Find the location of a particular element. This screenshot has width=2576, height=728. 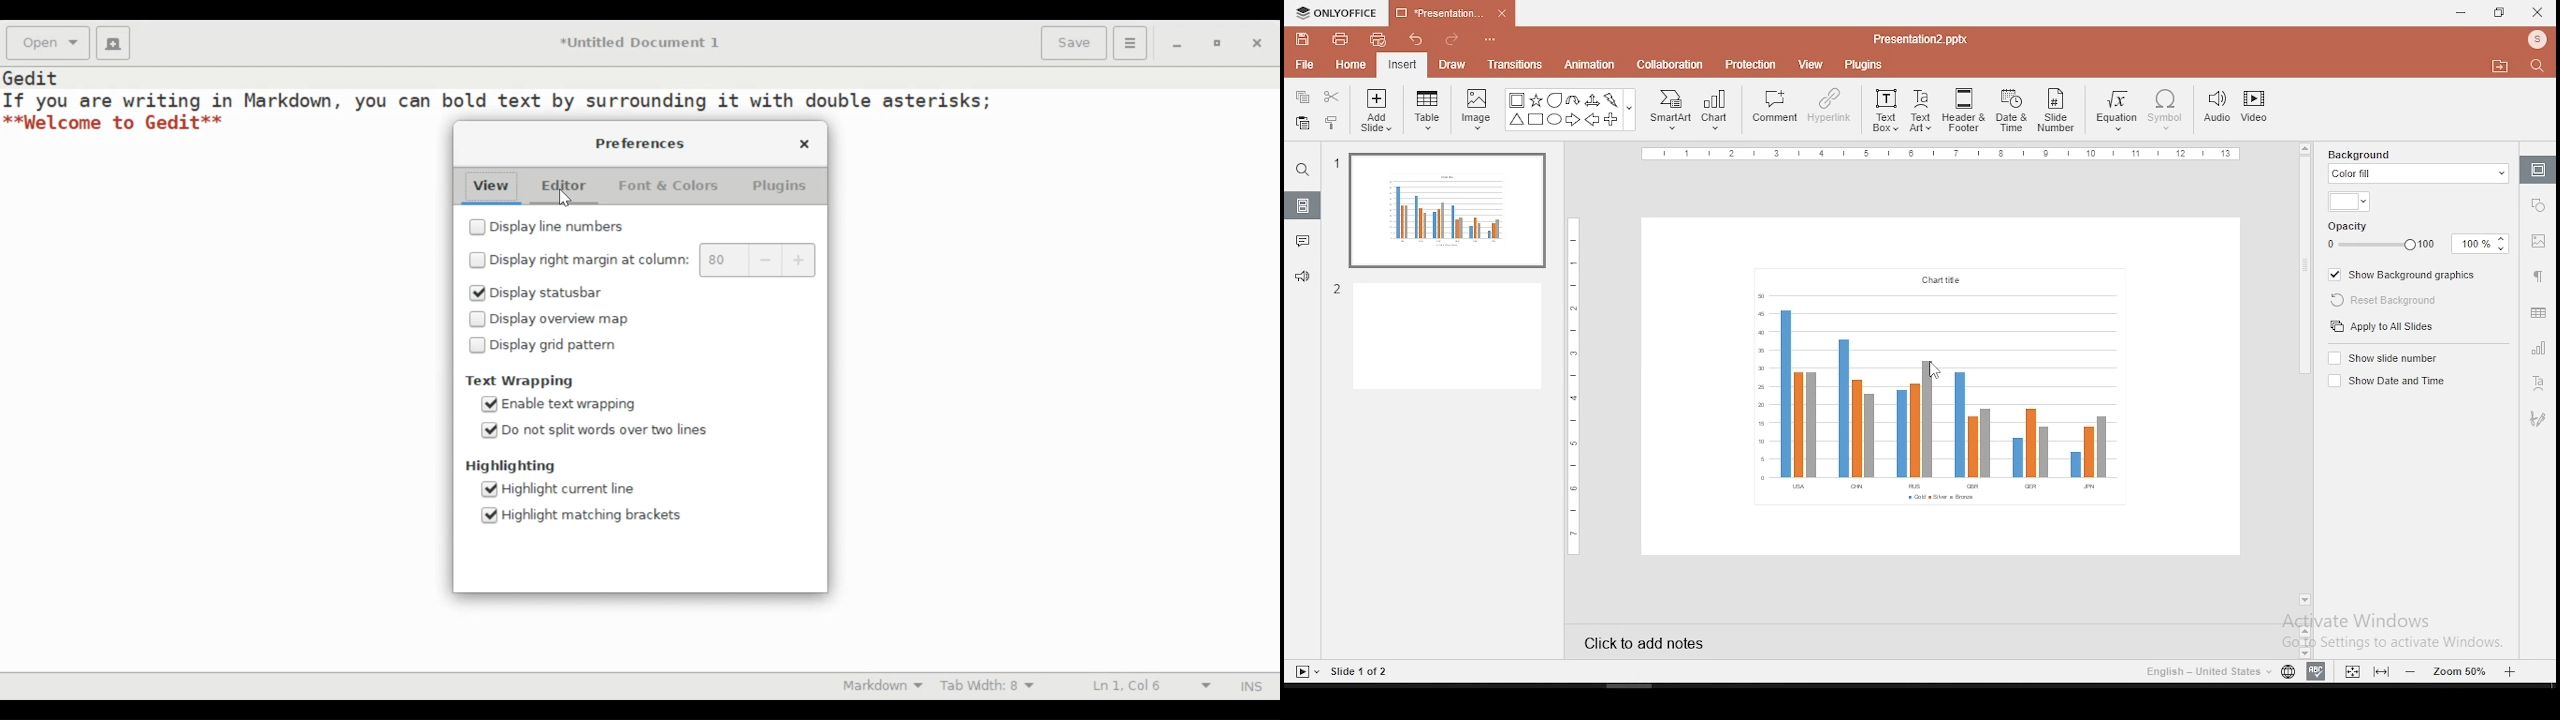

slide 2 is located at coordinates (1442, 337).